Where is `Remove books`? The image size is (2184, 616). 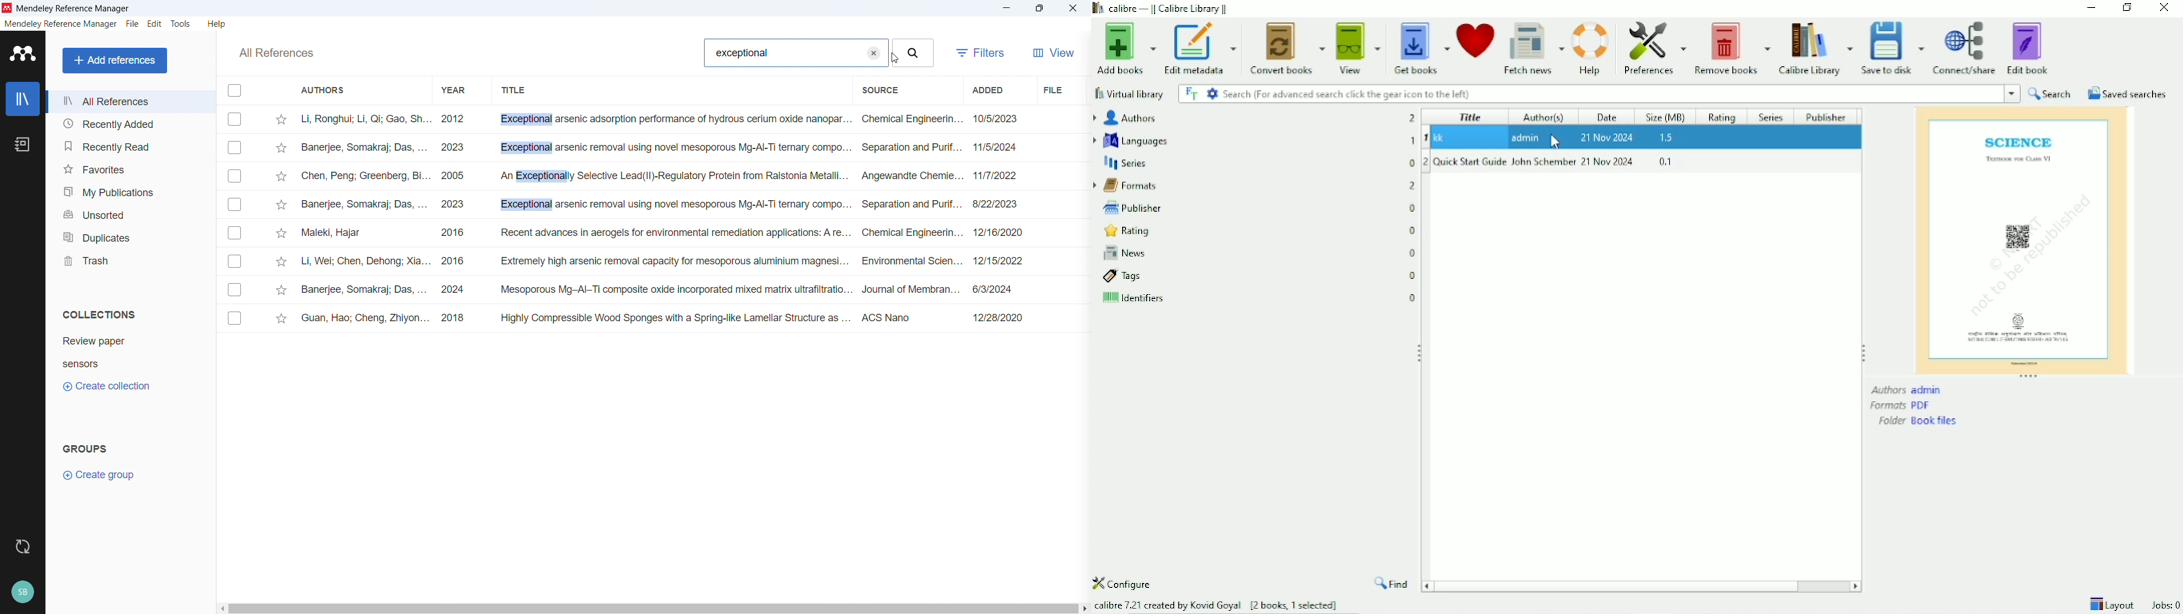 Remove books is located at coordinates (1732, 49).